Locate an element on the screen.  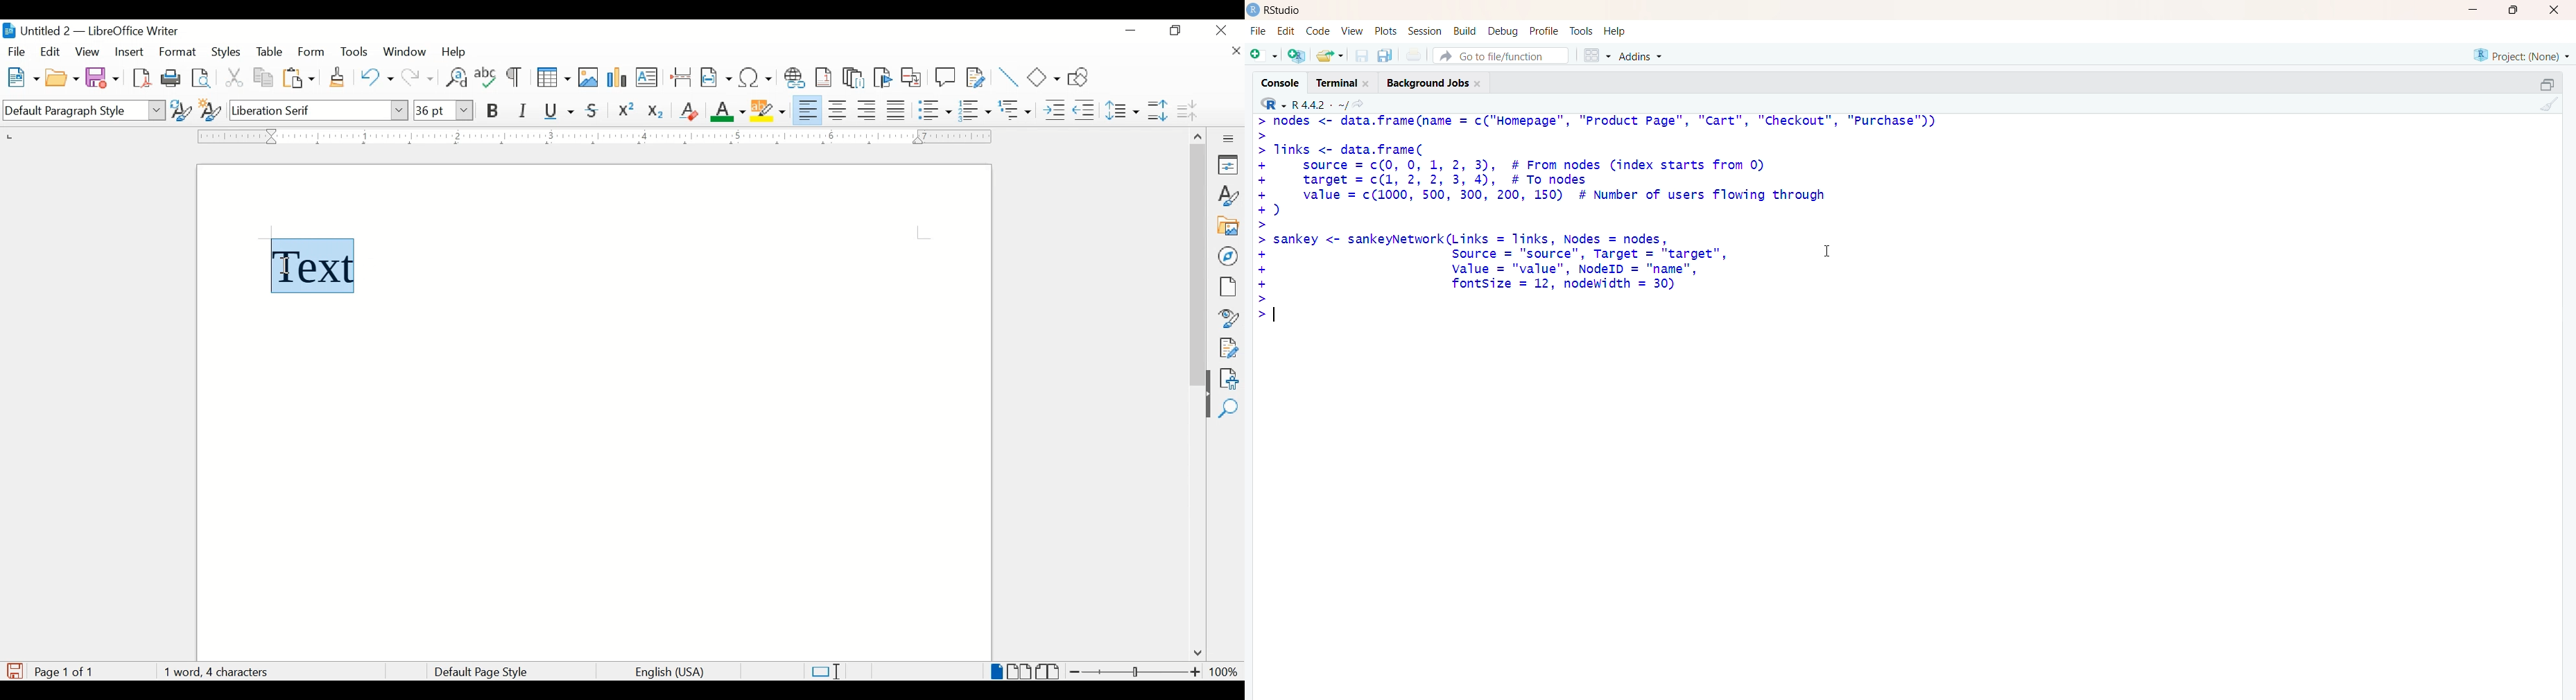
Addins is located at coordinates (1640, 57).